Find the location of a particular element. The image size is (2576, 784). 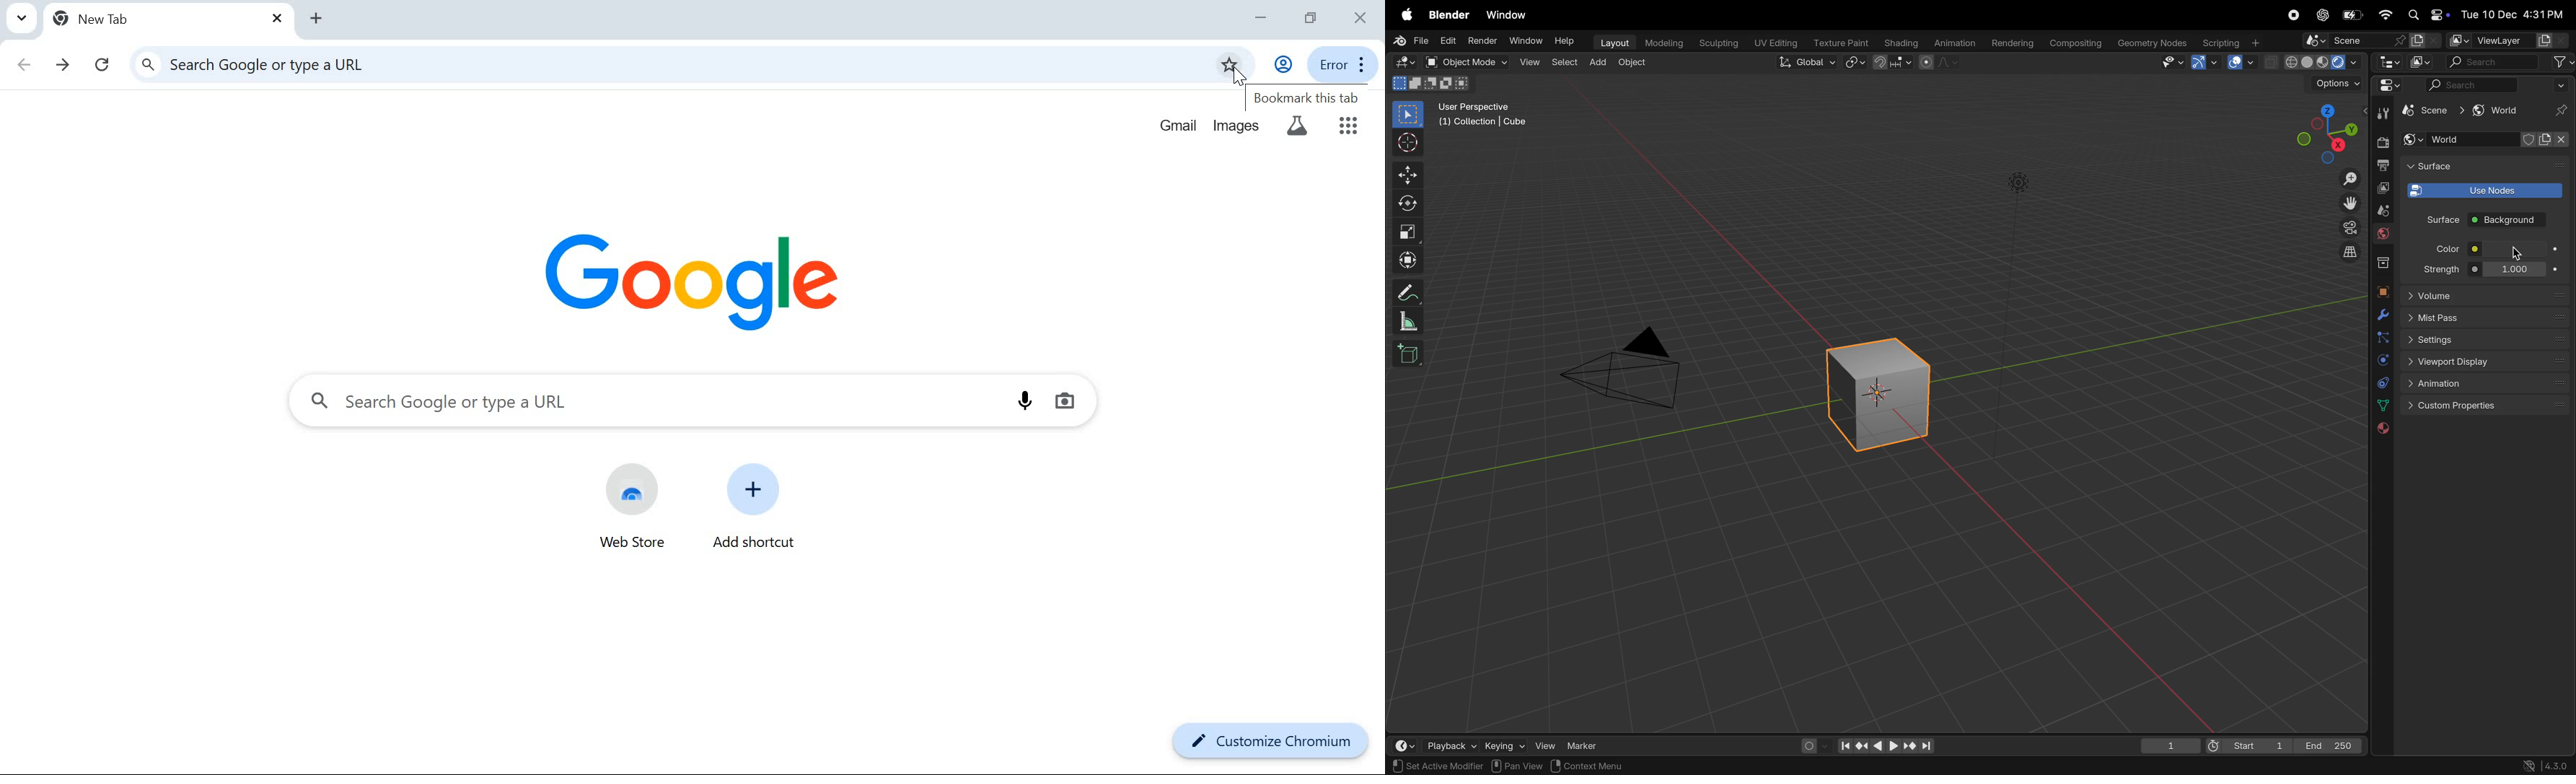

 is located at coordinates (1597, 62).